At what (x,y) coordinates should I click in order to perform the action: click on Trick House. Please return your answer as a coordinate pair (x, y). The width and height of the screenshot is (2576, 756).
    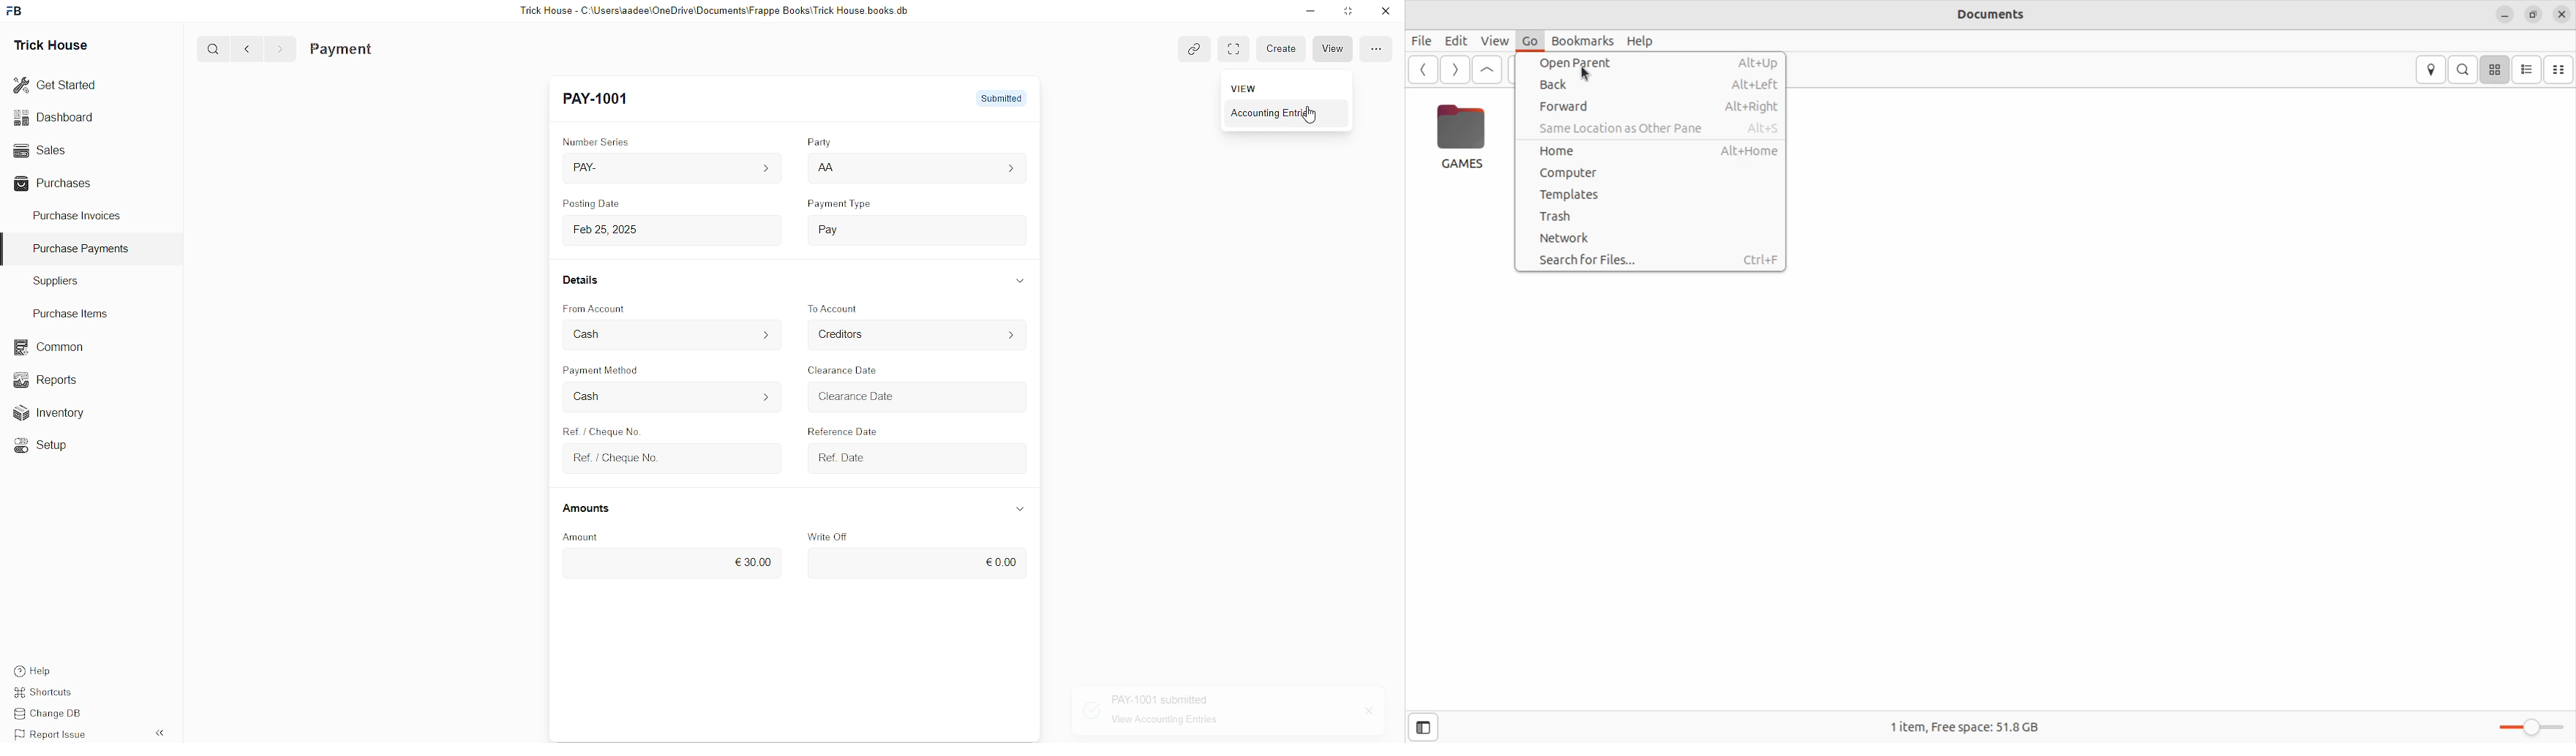
    Looking at the image, I should click on (46, 44).